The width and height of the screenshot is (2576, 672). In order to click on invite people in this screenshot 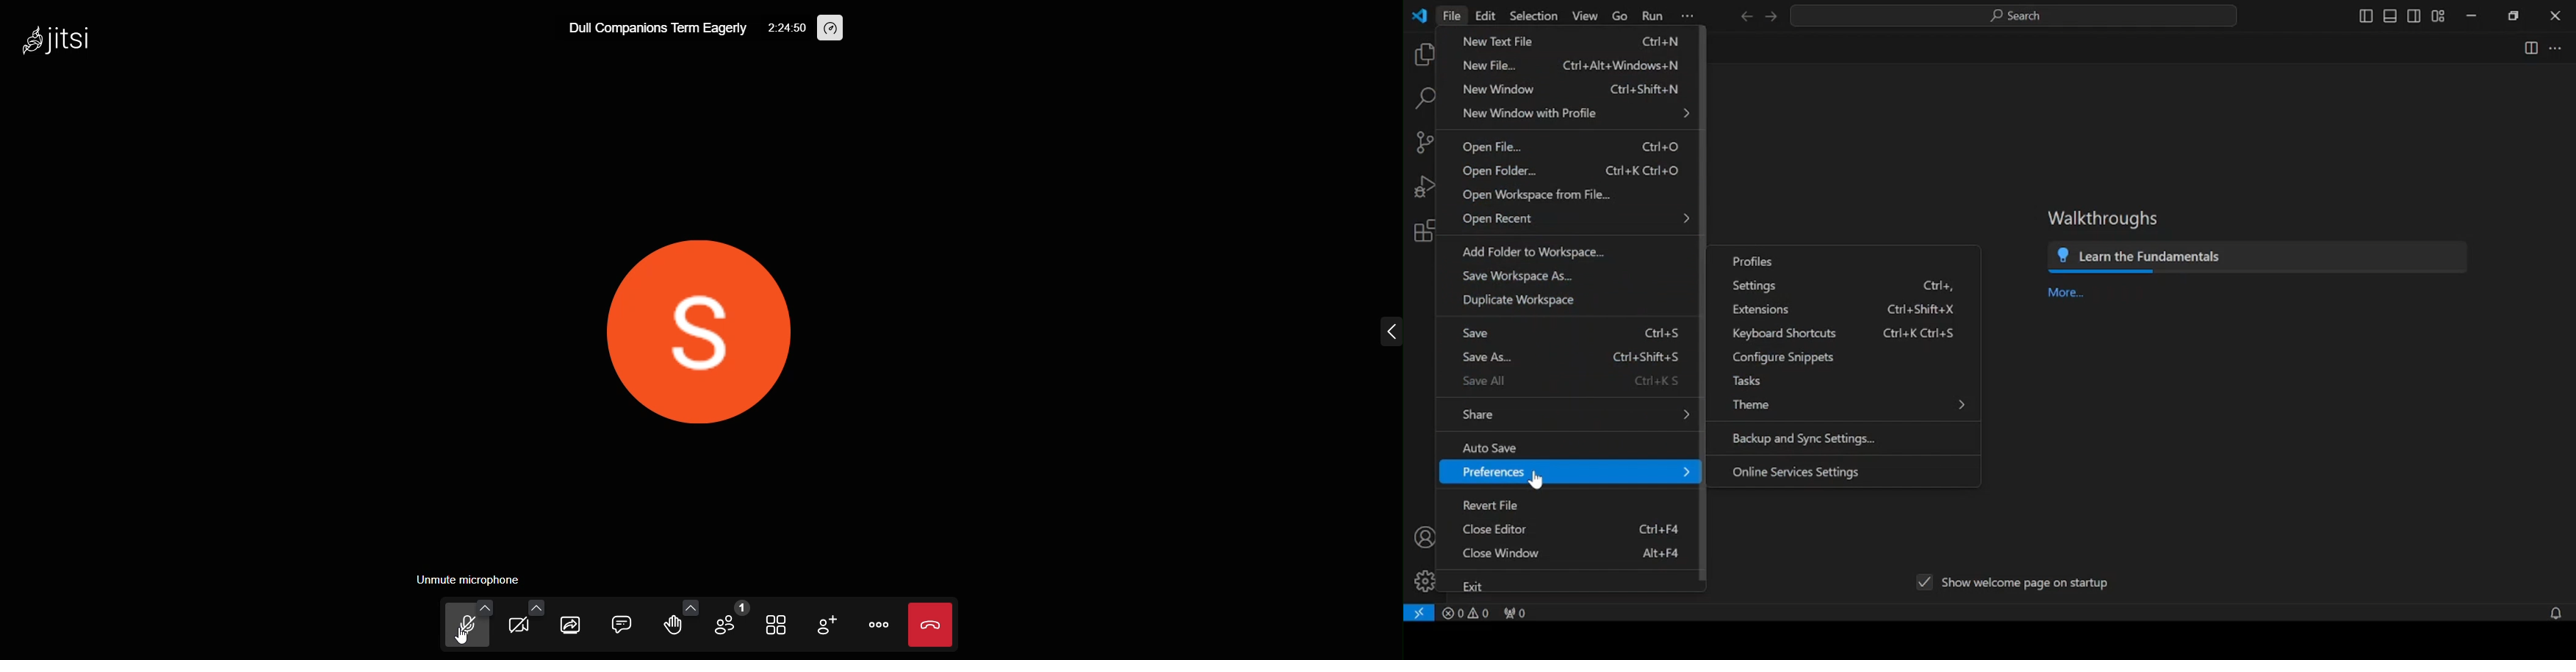, I will do `click(820, 624)`.